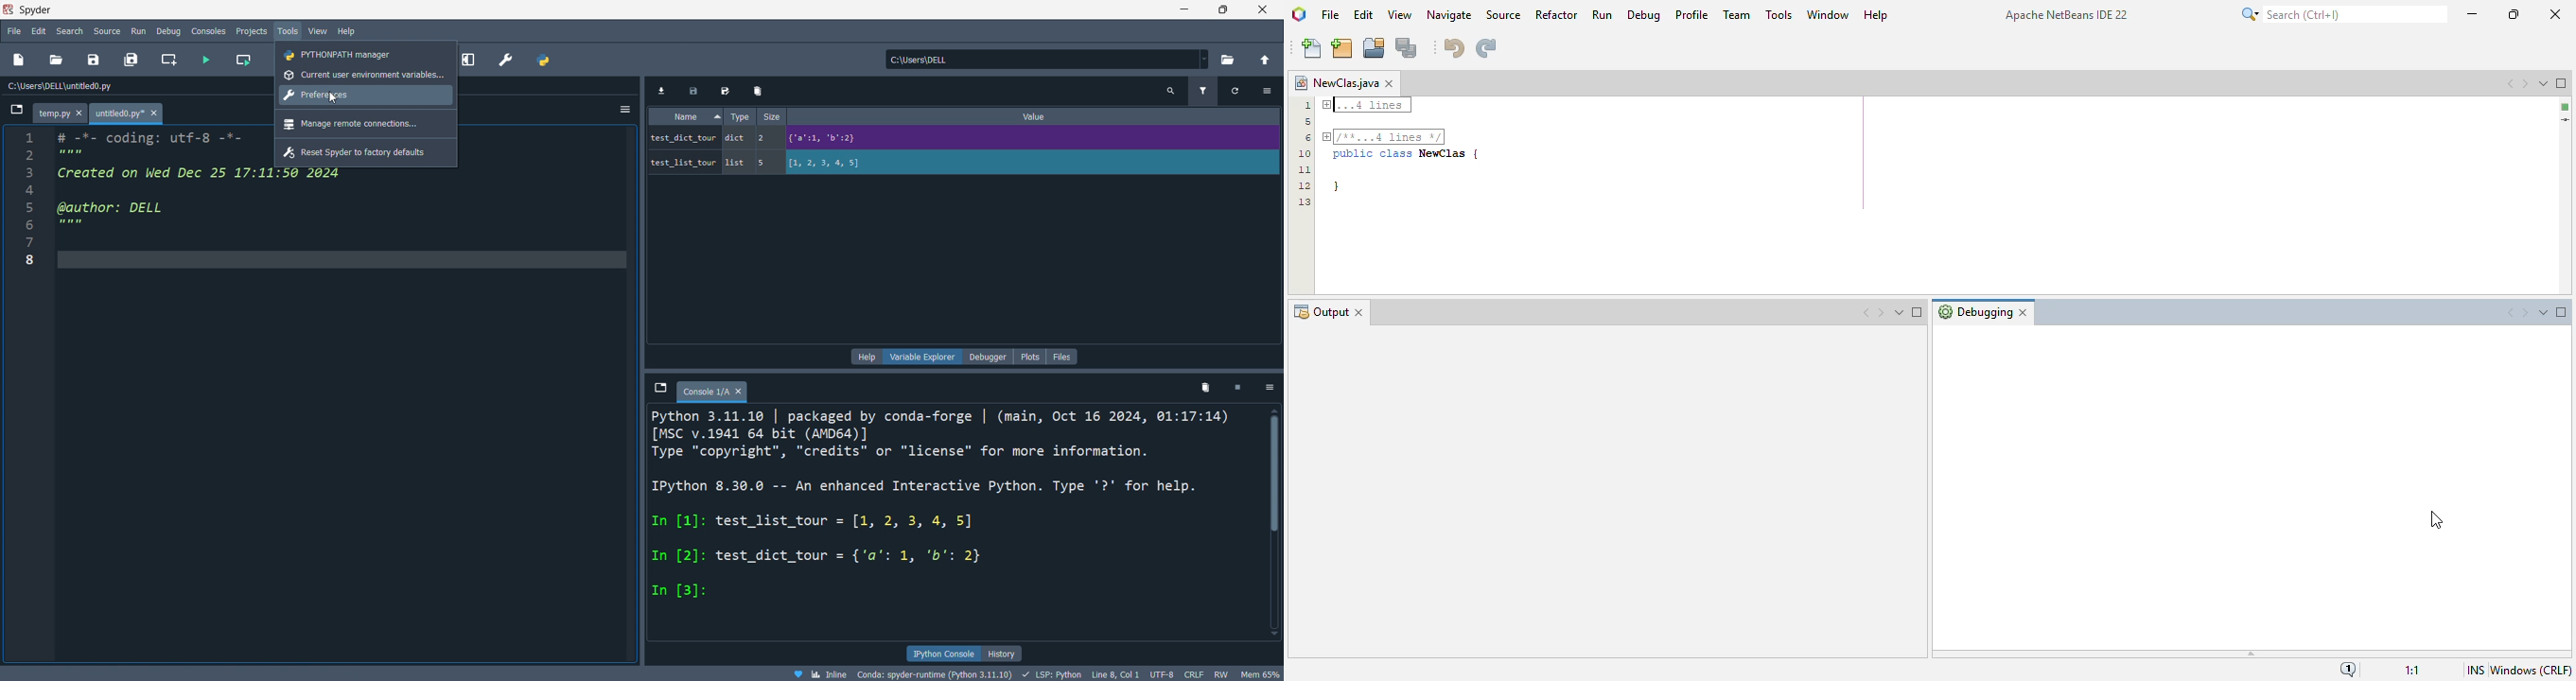  Describe the element at coordinates (728, 92) in the screenshot. I see `save data as` at that location.